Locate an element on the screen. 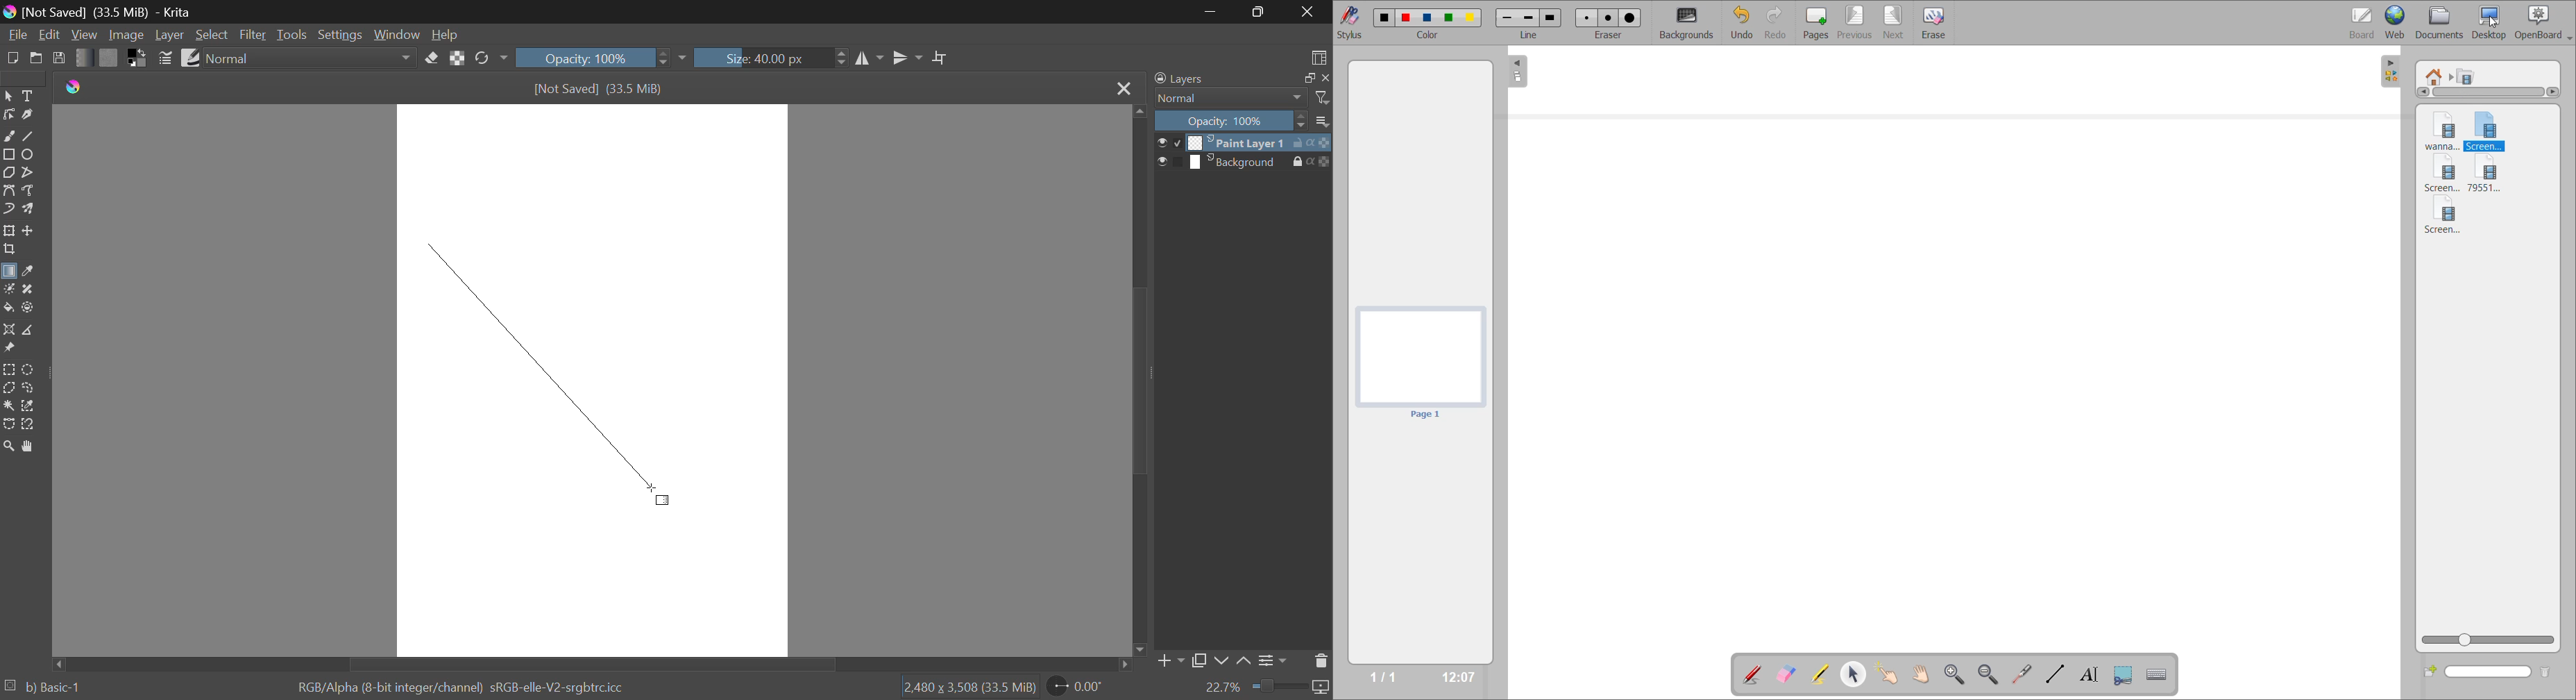 The image size is (2576, 700). Calligraphic Line is located at coordinates (26, 115).